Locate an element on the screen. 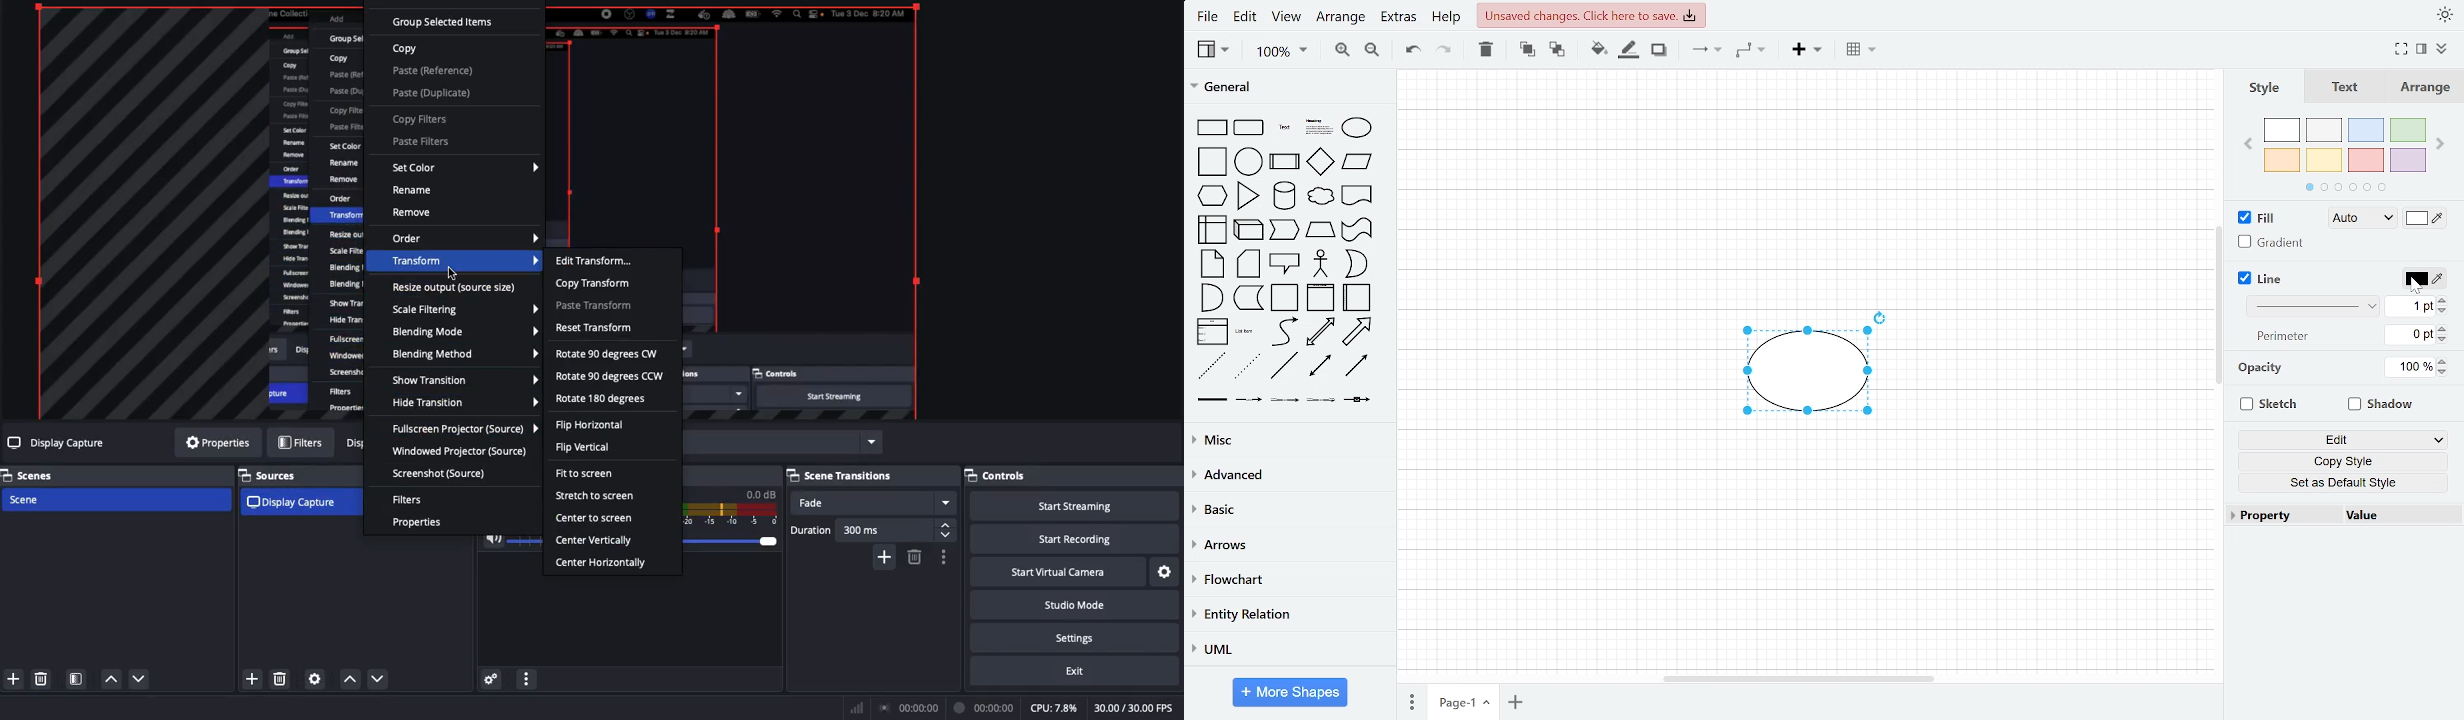 The height and width of the screenshot is (728, 2464). Paste transform is located at coordinates (596, 307).